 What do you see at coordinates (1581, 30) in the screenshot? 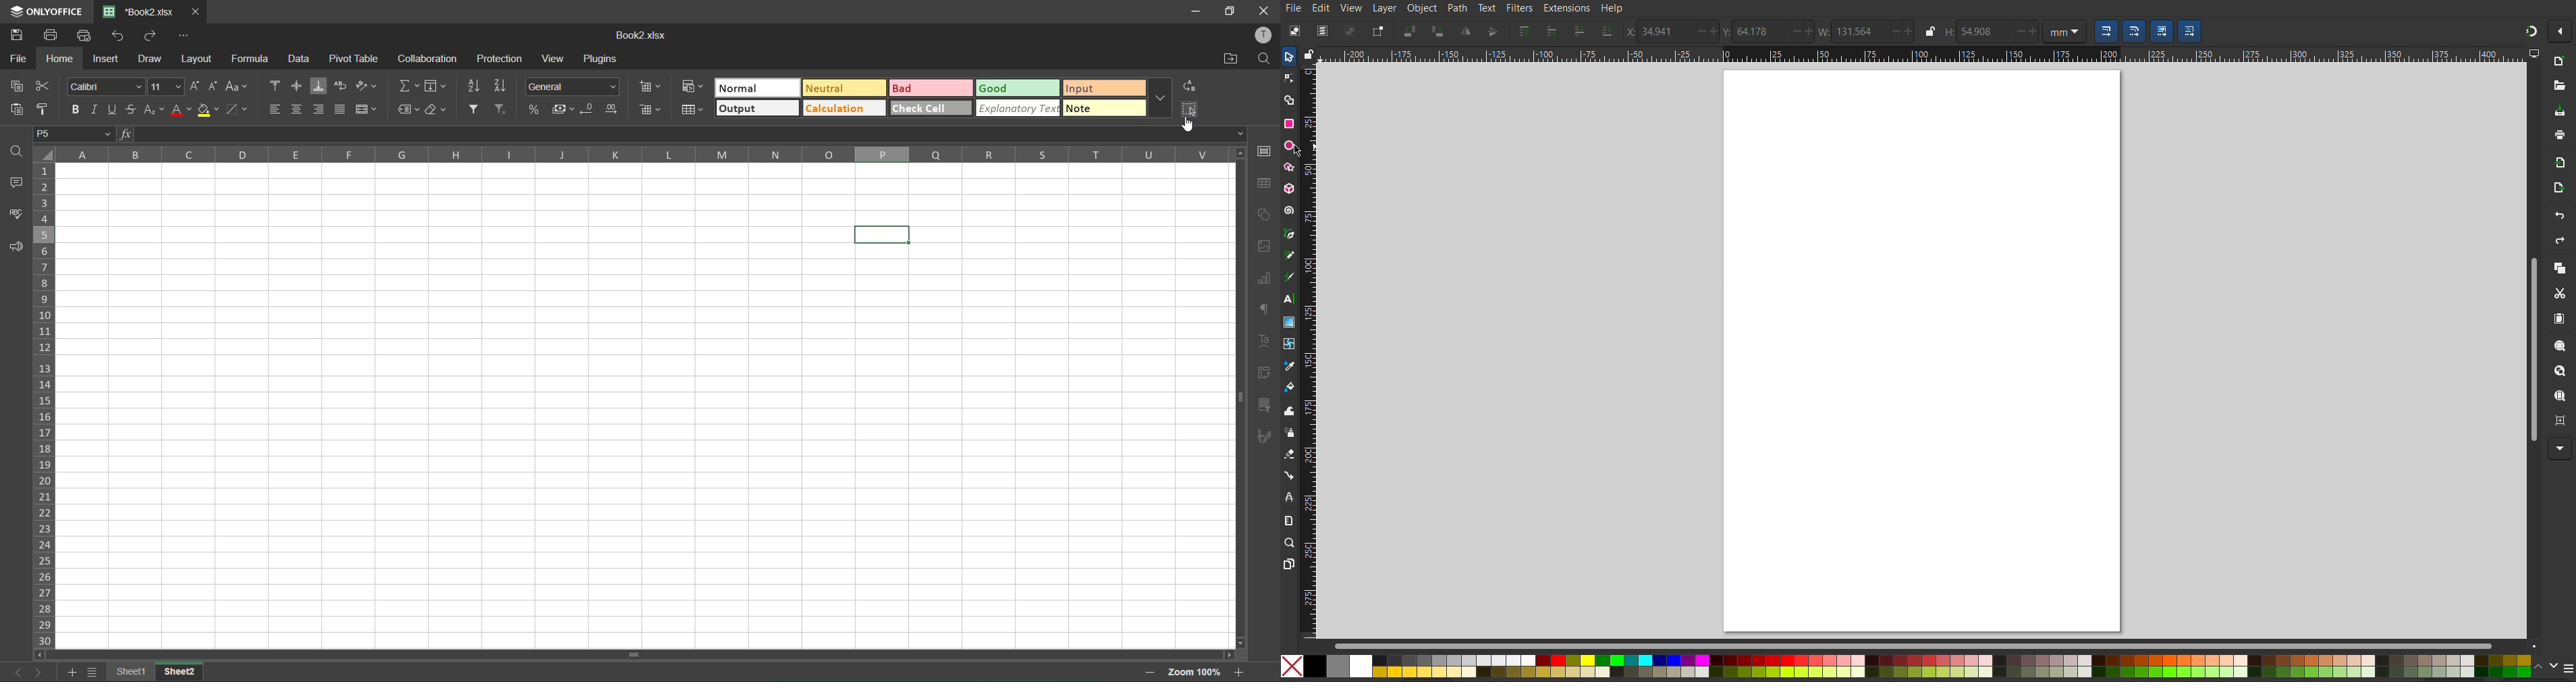
I see `Send one layer down` at bounding box center [1581, 30].